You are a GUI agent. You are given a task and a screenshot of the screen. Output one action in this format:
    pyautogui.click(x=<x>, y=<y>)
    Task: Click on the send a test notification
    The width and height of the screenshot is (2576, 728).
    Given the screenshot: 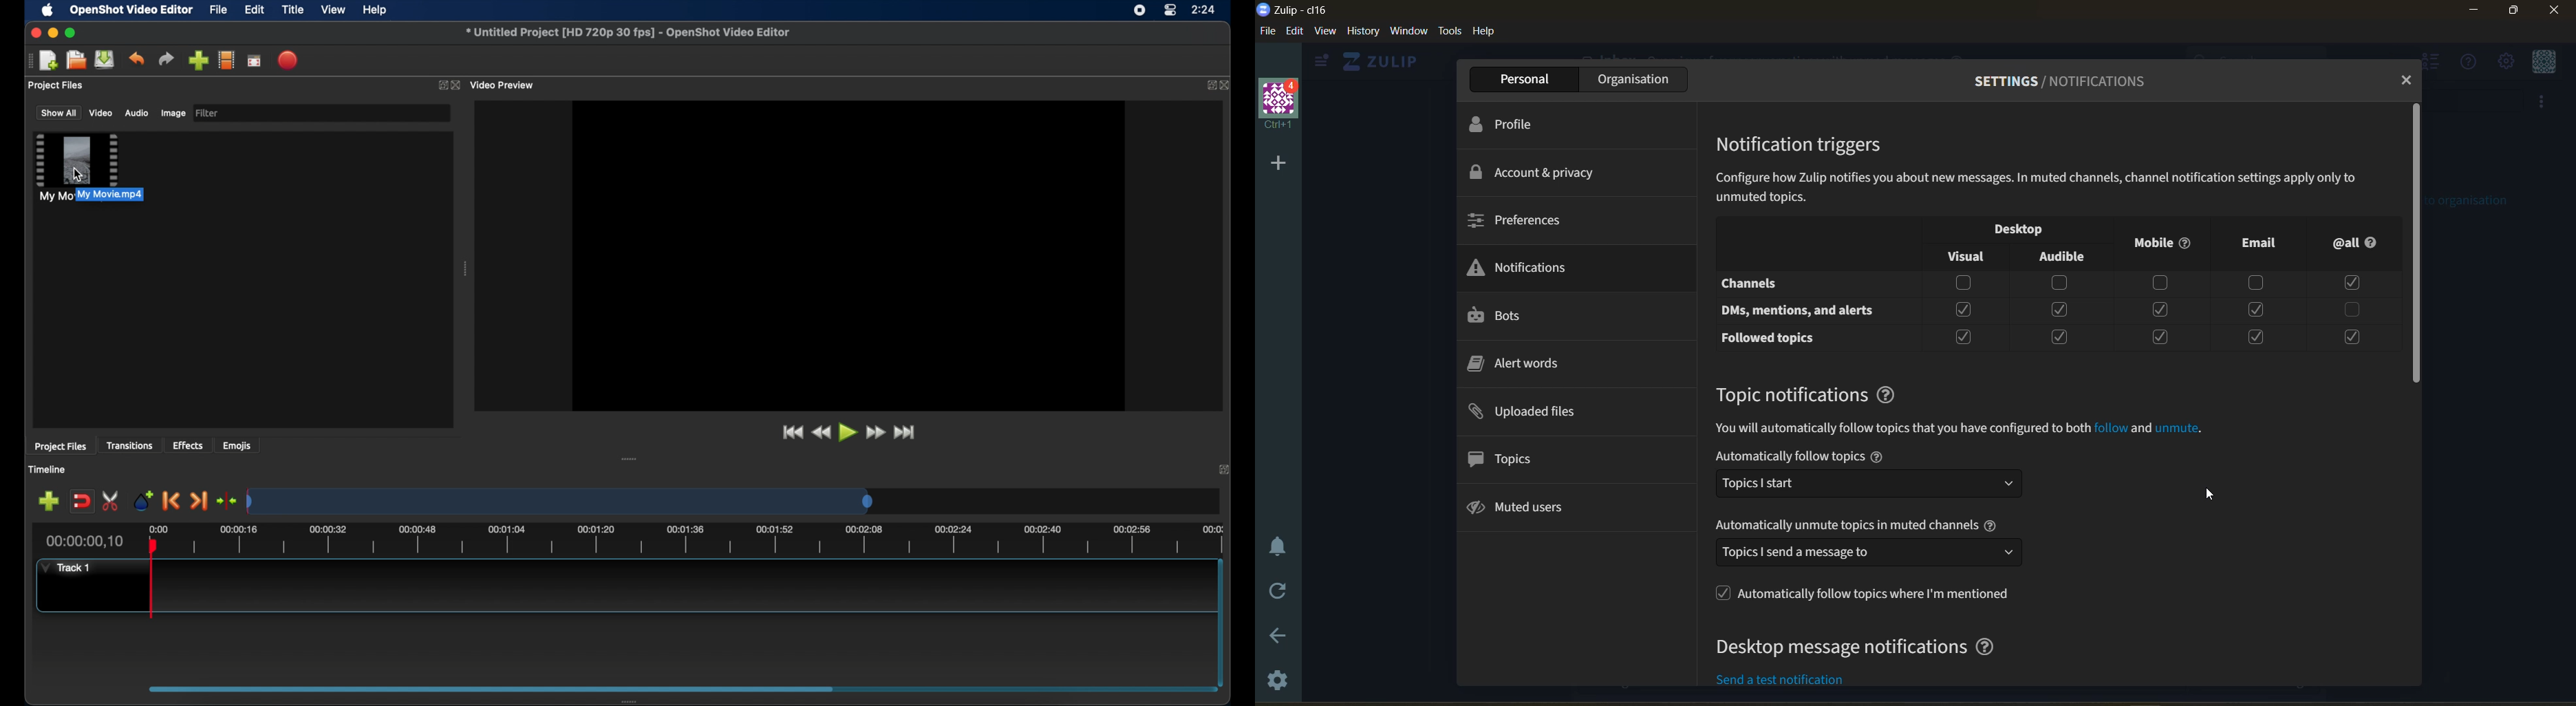 What is the action you would take?
    pyautogui.click(x=1795, y=678)
    